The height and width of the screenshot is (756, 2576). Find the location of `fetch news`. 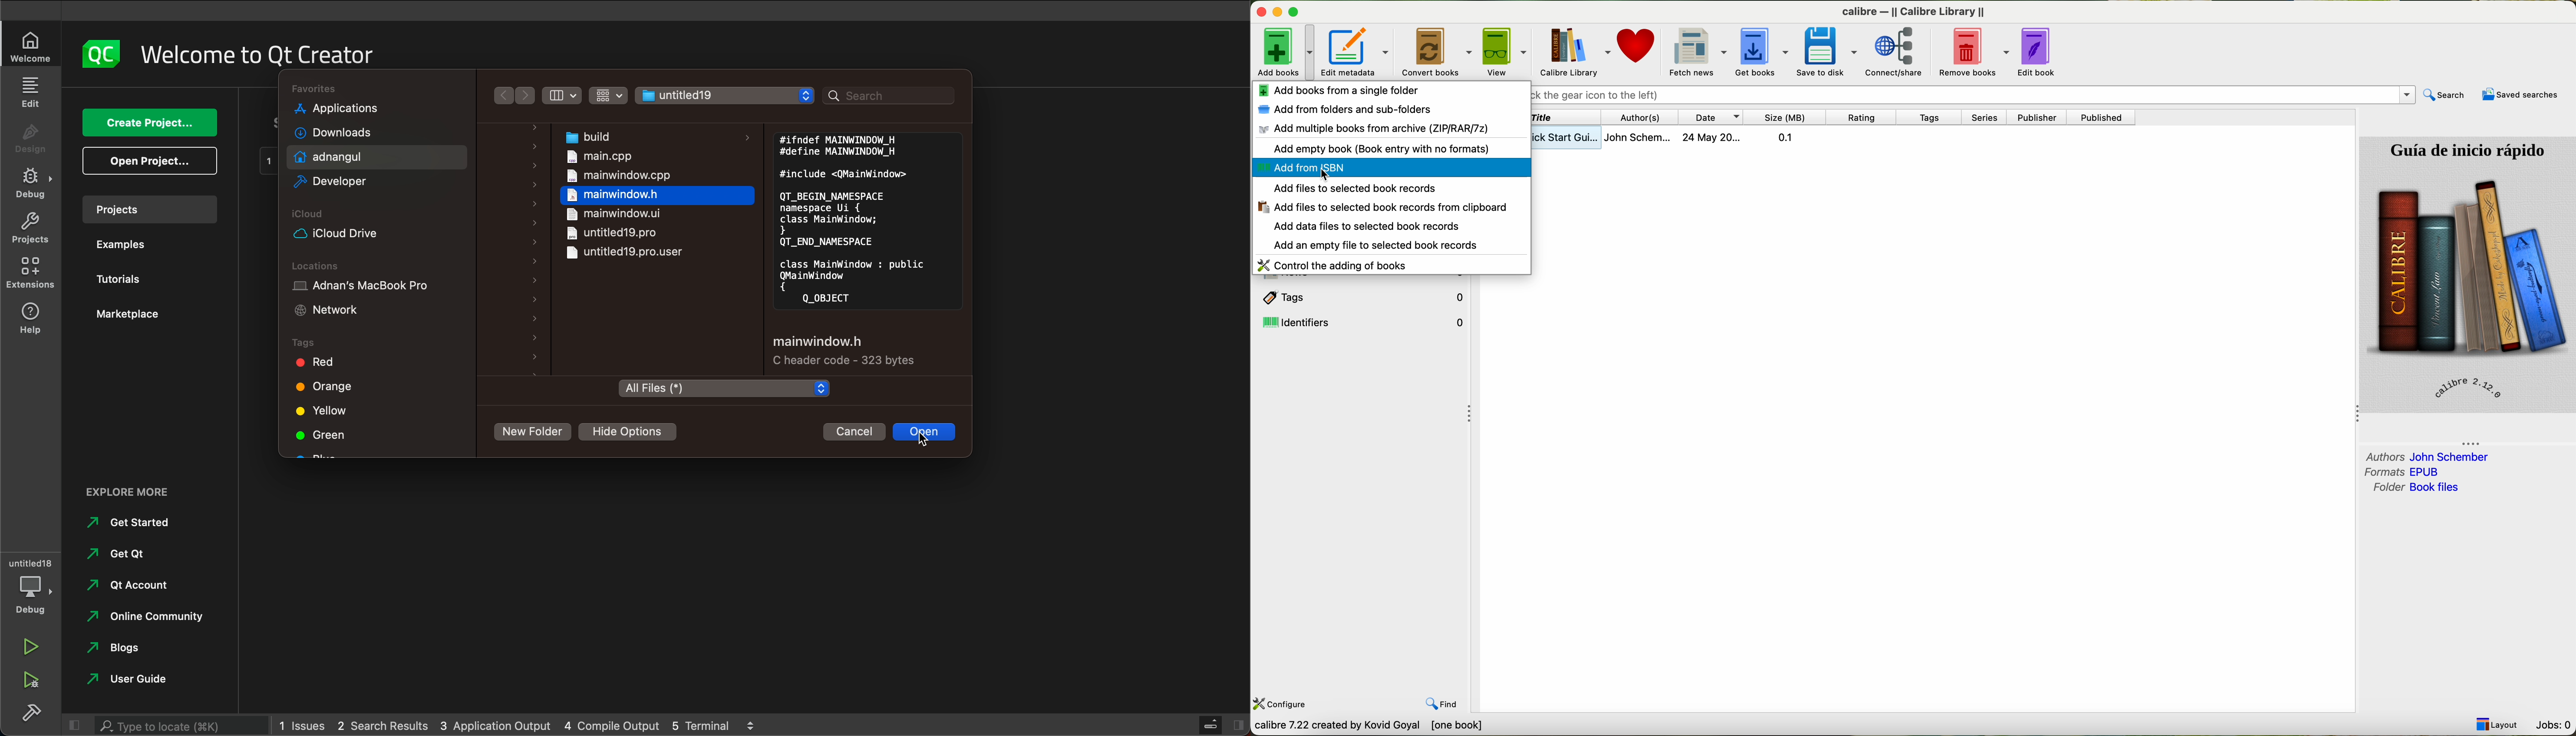

fetch news is located at coordinates (1698, 51).